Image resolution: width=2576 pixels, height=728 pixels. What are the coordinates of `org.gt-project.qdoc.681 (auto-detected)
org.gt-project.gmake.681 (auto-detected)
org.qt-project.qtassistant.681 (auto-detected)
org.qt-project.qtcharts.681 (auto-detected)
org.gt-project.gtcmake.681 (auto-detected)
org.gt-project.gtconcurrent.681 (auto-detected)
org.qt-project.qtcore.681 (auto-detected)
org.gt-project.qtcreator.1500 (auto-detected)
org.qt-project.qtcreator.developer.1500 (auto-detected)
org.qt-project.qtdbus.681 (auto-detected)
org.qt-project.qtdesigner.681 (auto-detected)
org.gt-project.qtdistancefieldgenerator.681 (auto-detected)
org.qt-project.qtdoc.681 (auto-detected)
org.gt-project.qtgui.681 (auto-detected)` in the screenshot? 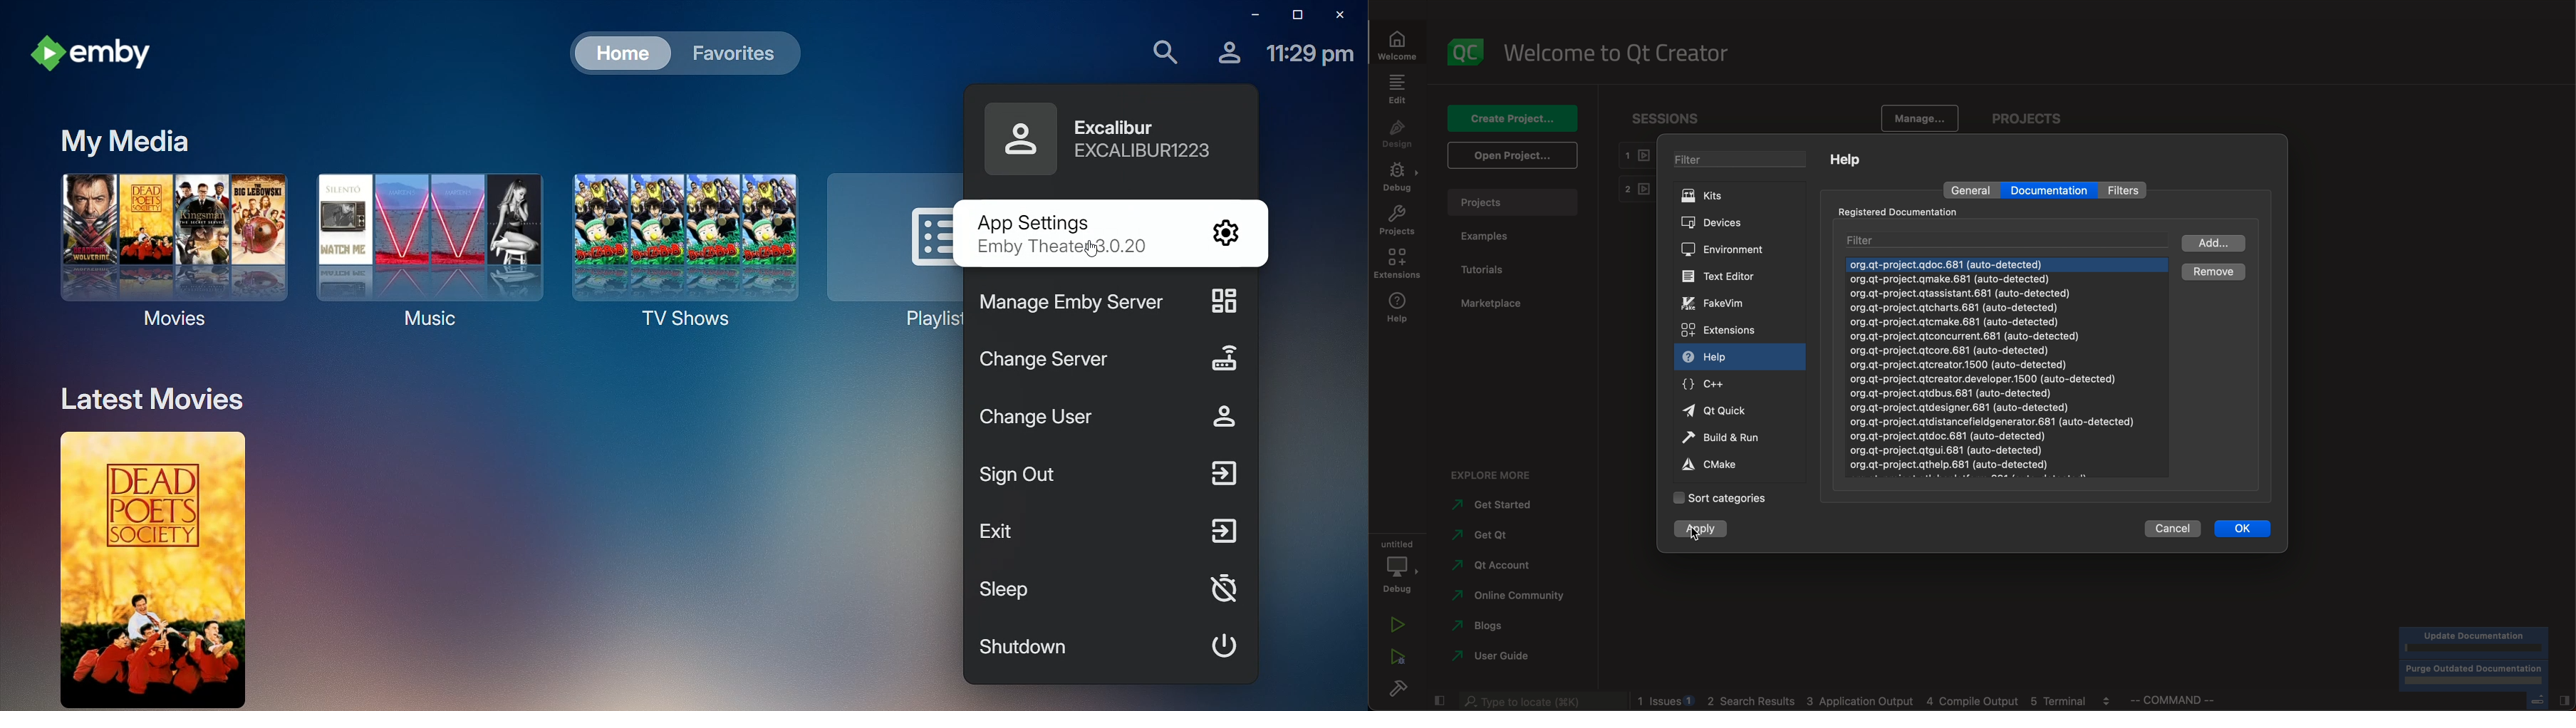 It's located at (1991, 379).